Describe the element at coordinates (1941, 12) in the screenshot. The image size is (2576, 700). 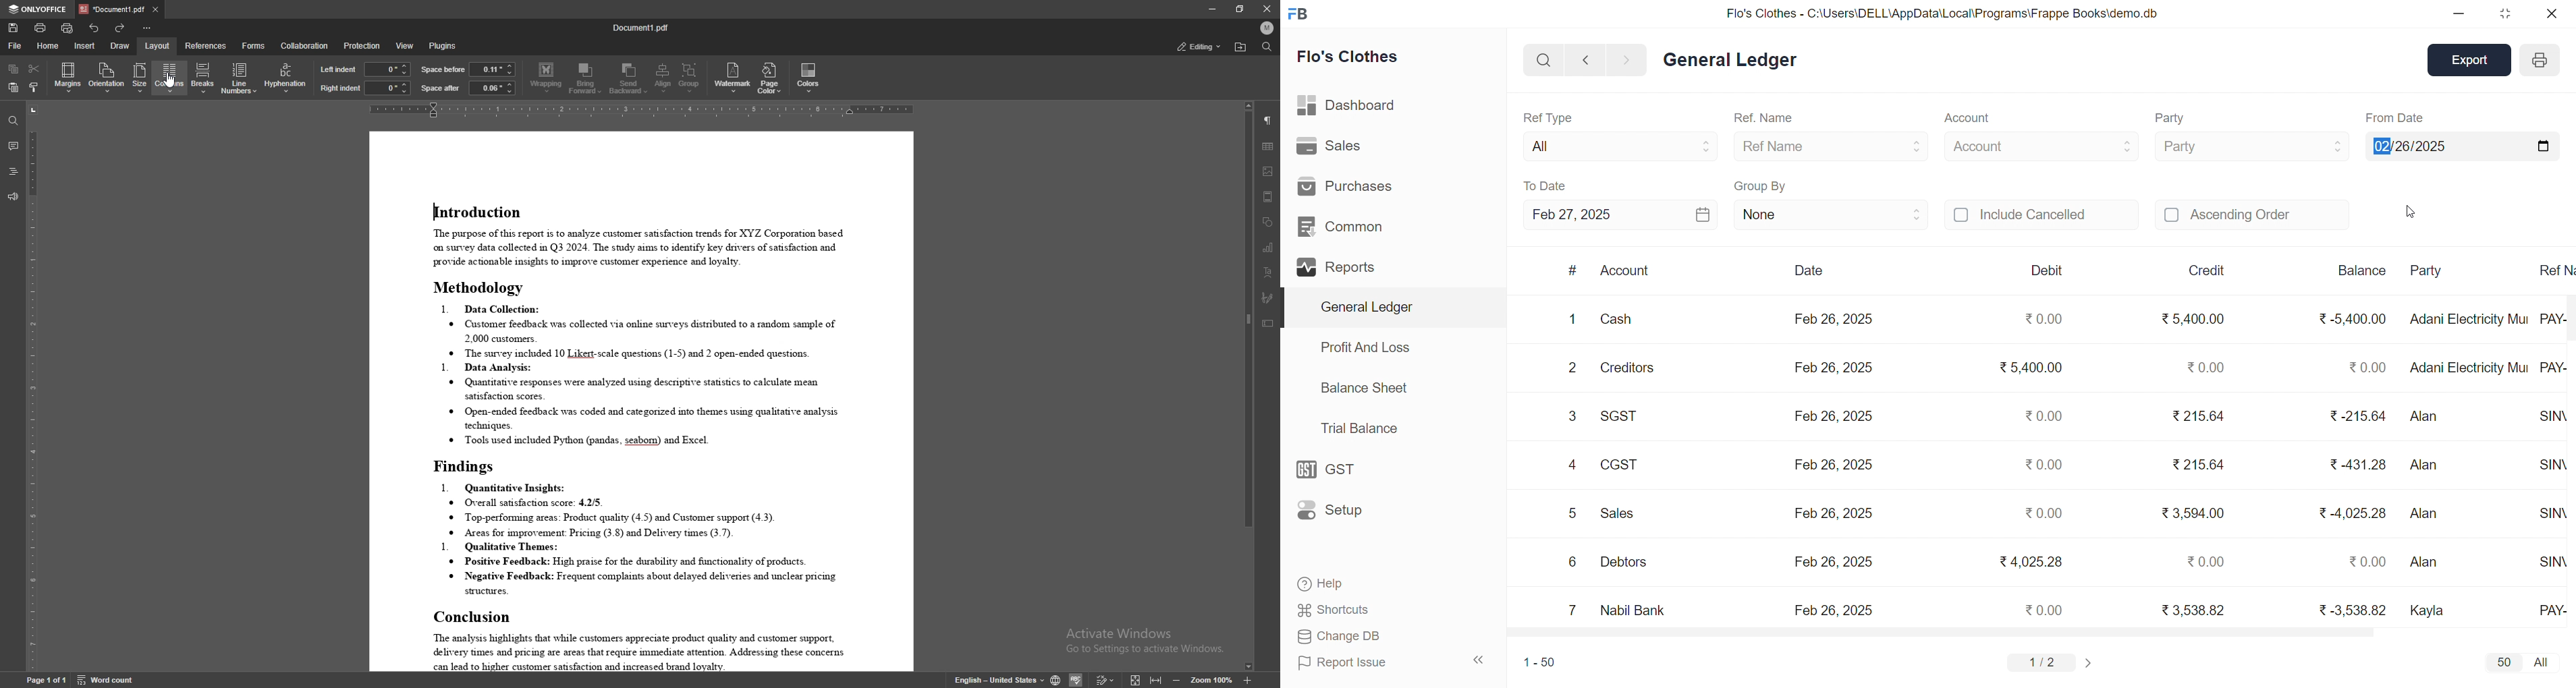
I see `Flo's Clothes - C:\Users\DELL\AppData\Local\Programs\Frappe Books\demo.db` at that location.